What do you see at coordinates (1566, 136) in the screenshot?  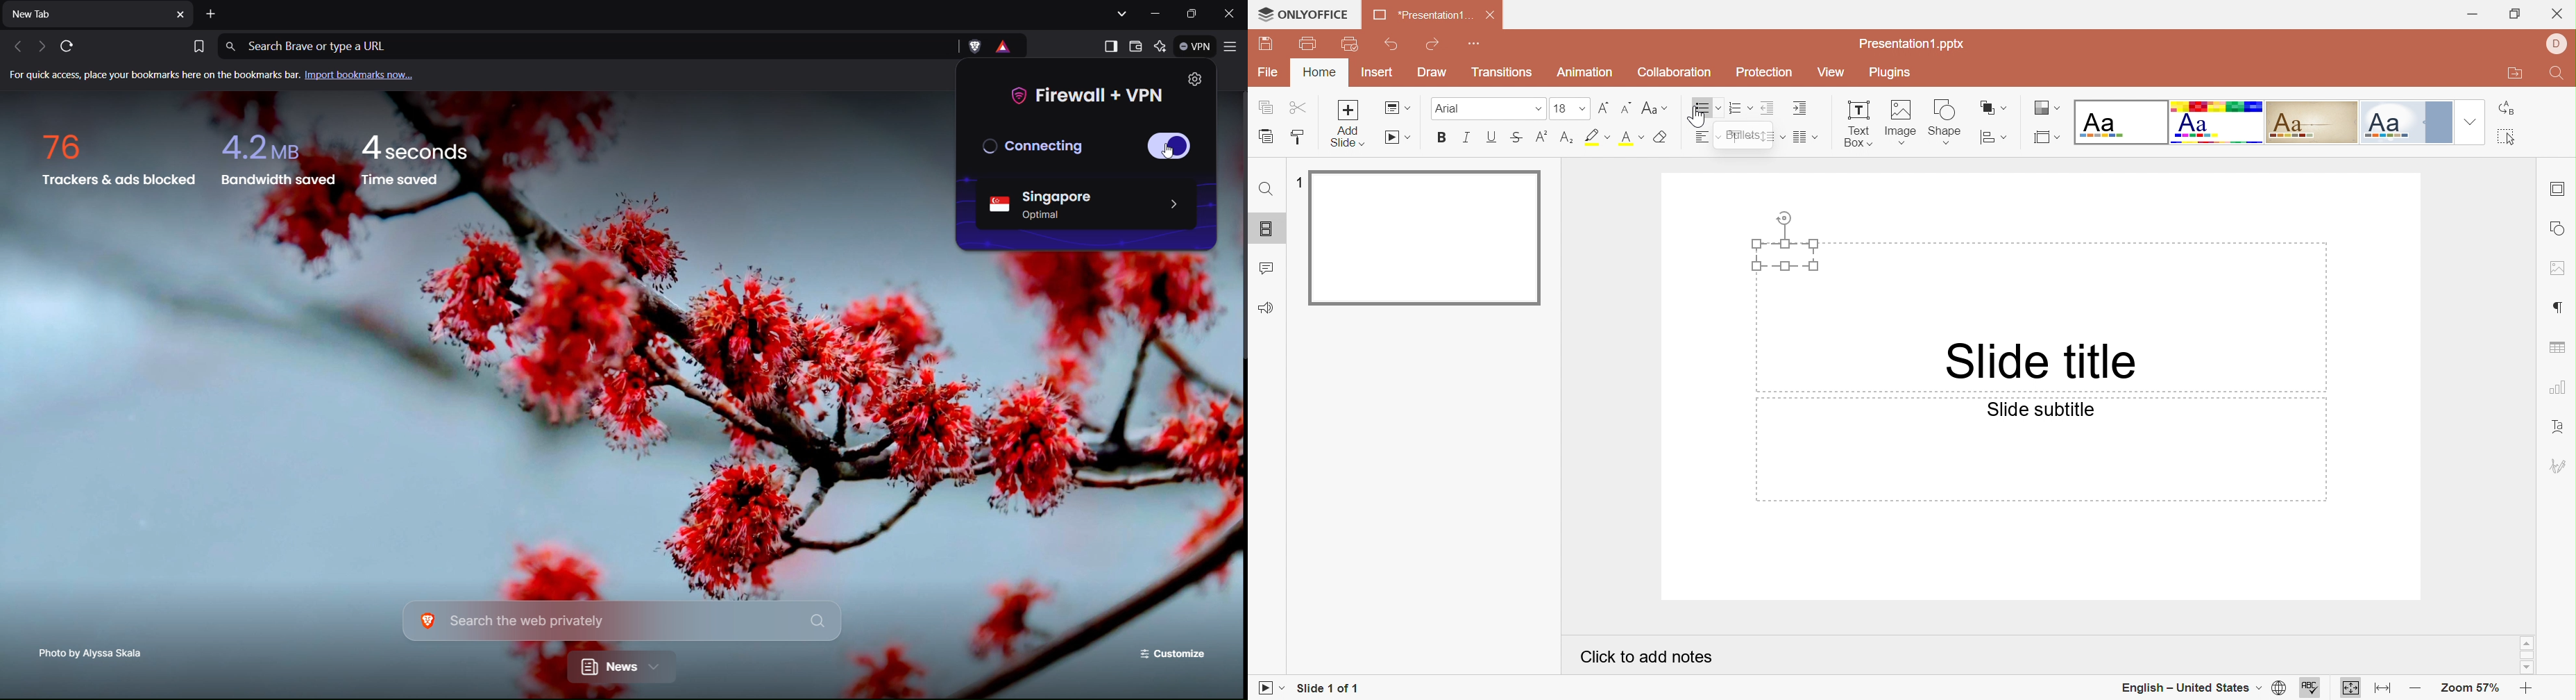 I see `Subscript` at bounding box center [1566, 136].